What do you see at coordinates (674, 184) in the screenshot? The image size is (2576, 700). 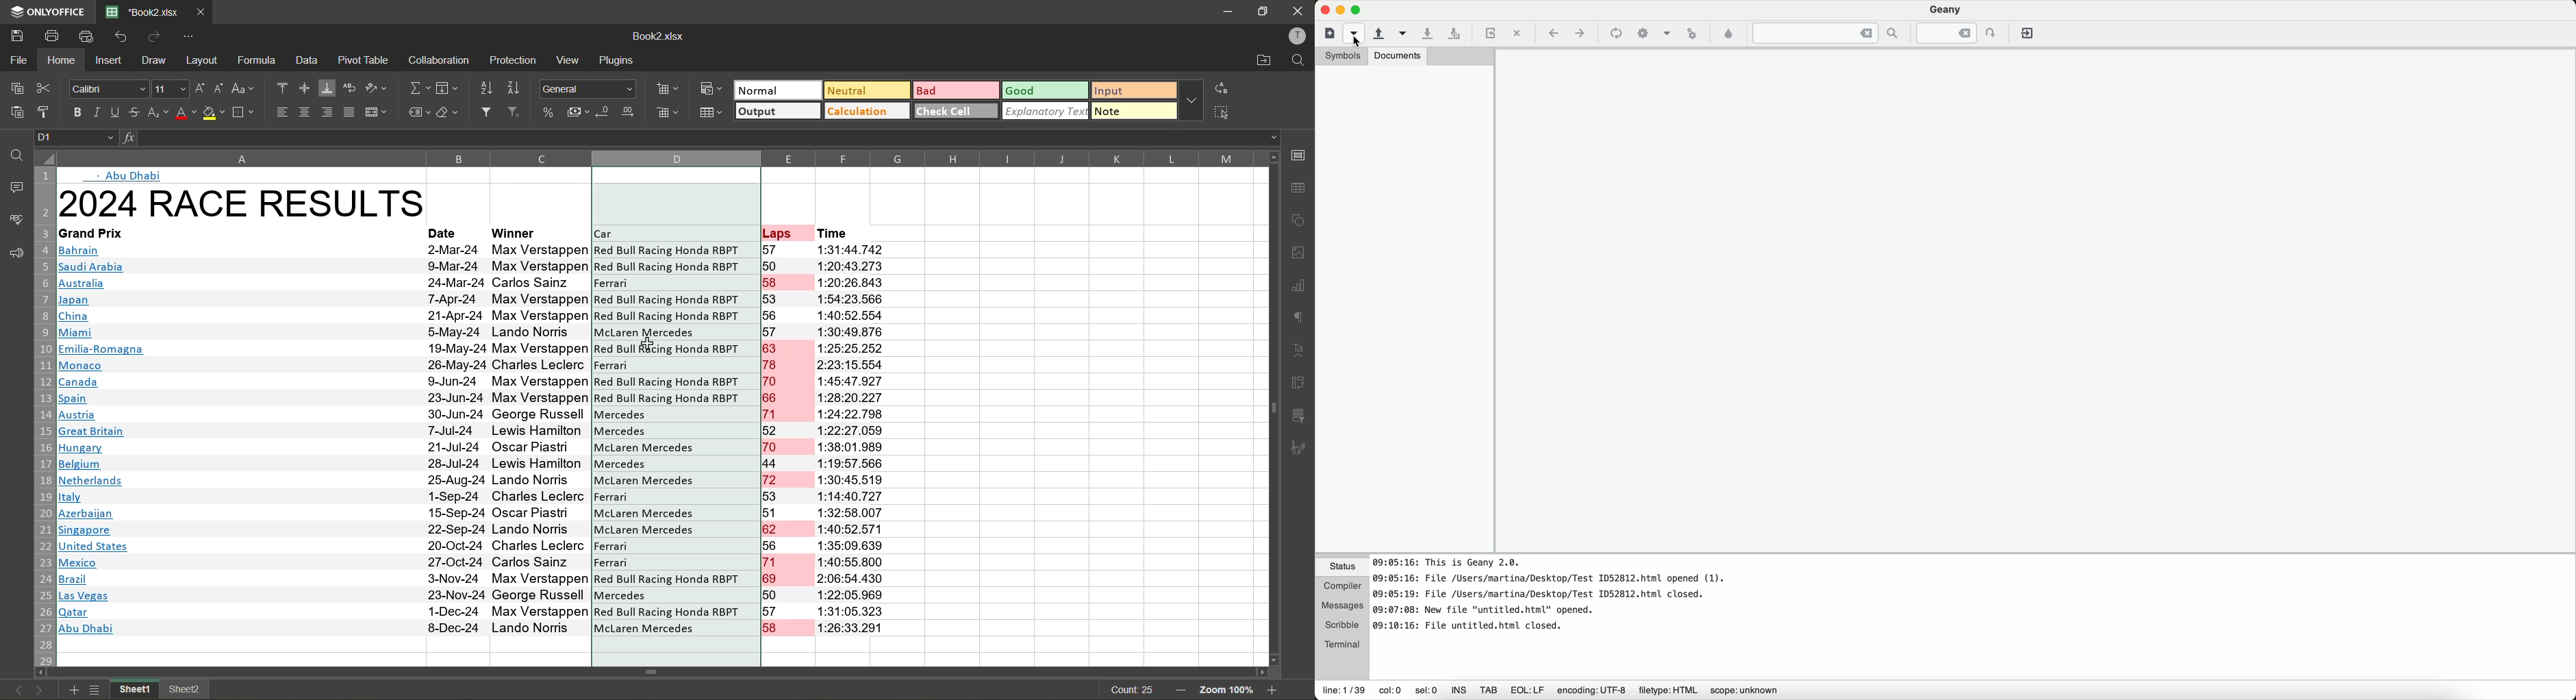 I see `format cleared` at bounding box center [674, 184].